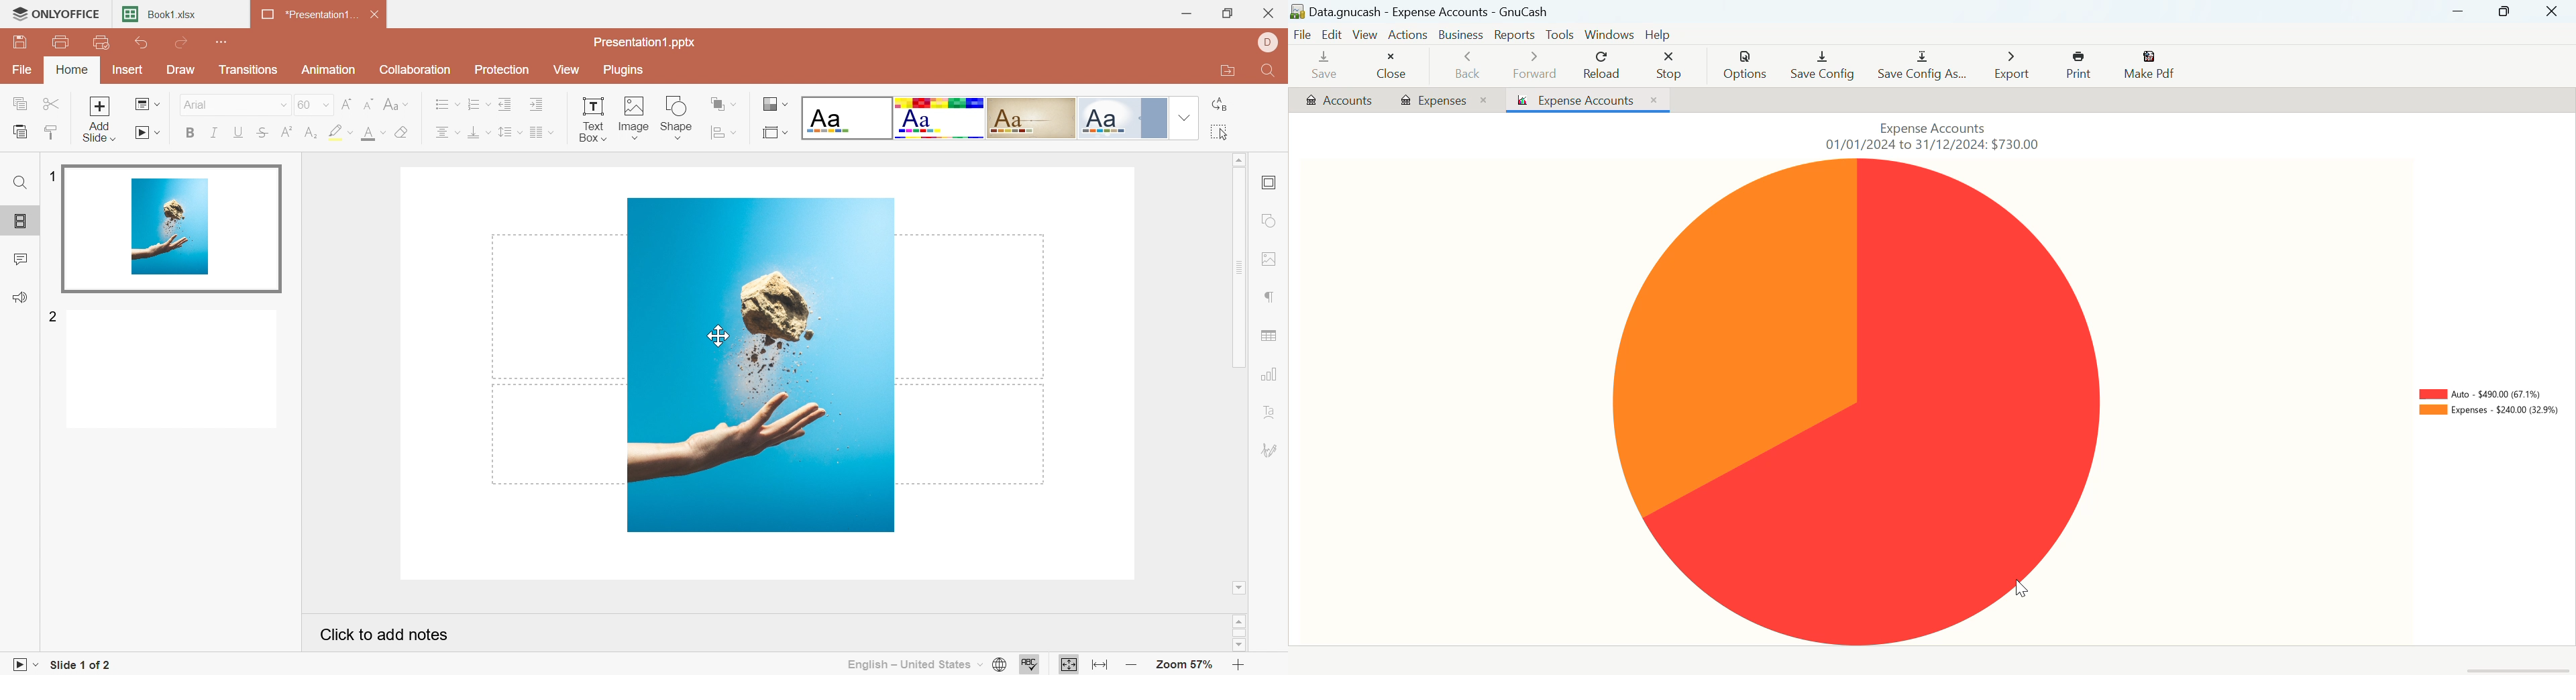  What do you see at coordinates (1239, 588) in the screenshot?
I see `Scroll down` at bounding box center [1239, 588].